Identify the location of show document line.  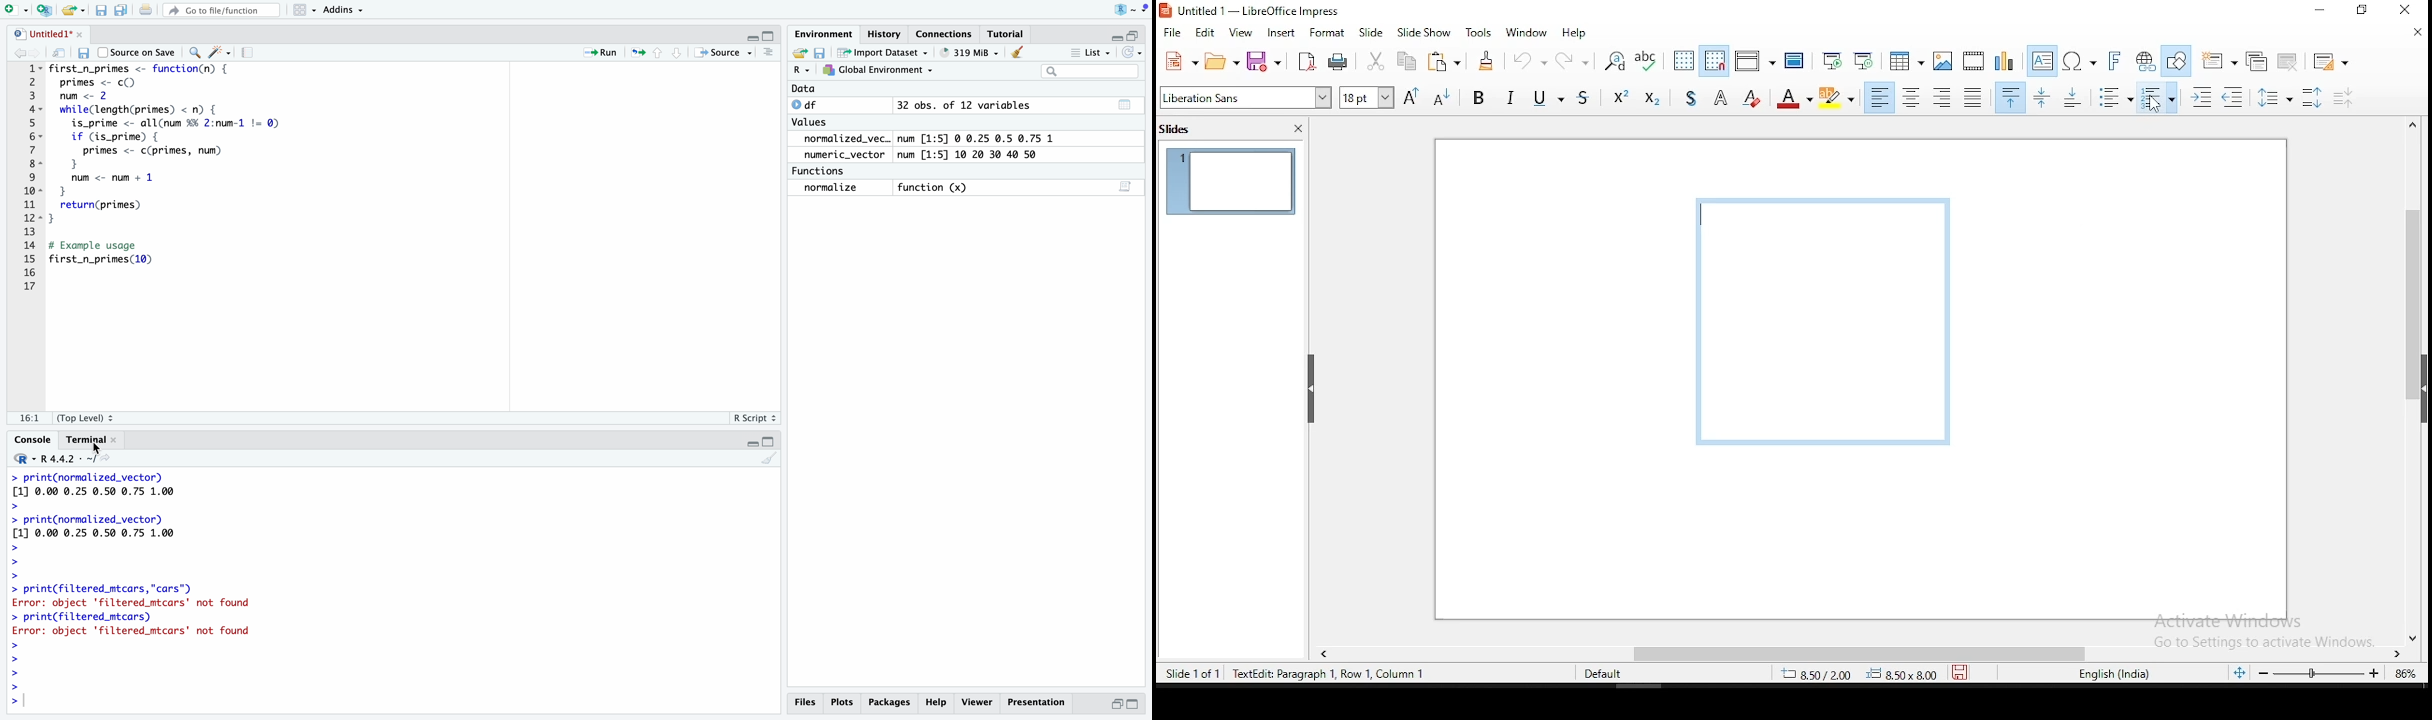
(769, 54).